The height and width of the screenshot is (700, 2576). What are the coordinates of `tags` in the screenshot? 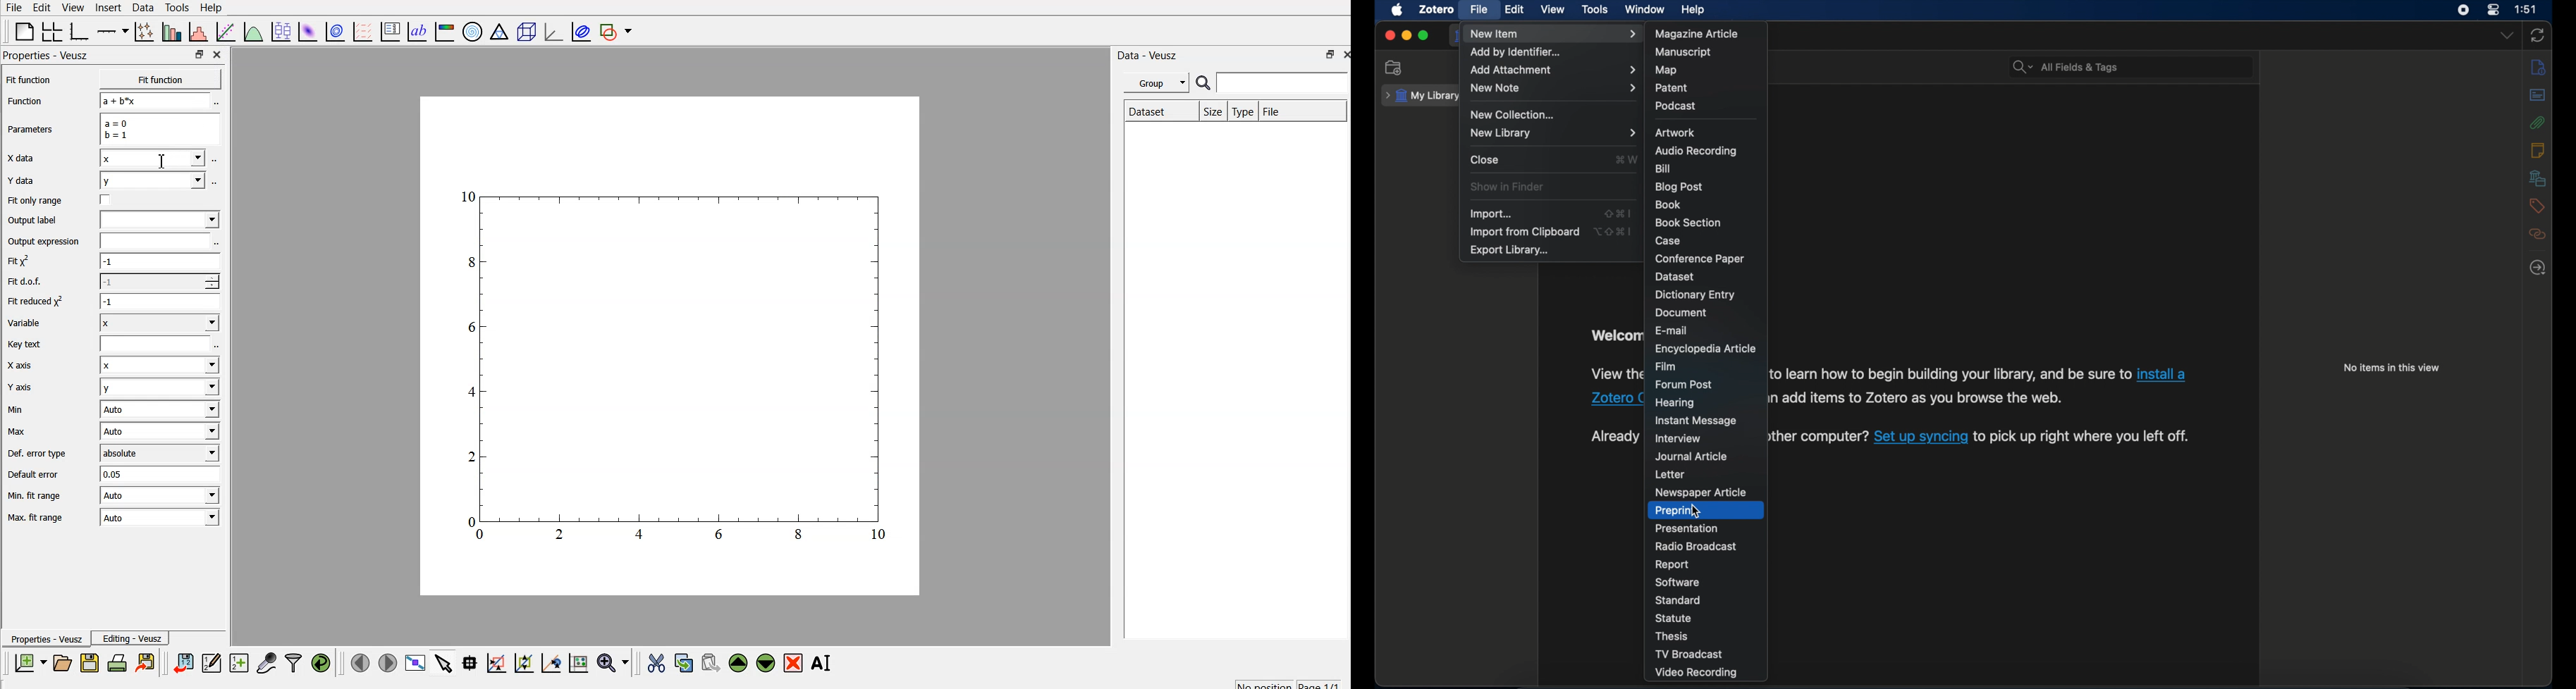 It's located at (2536, 206).